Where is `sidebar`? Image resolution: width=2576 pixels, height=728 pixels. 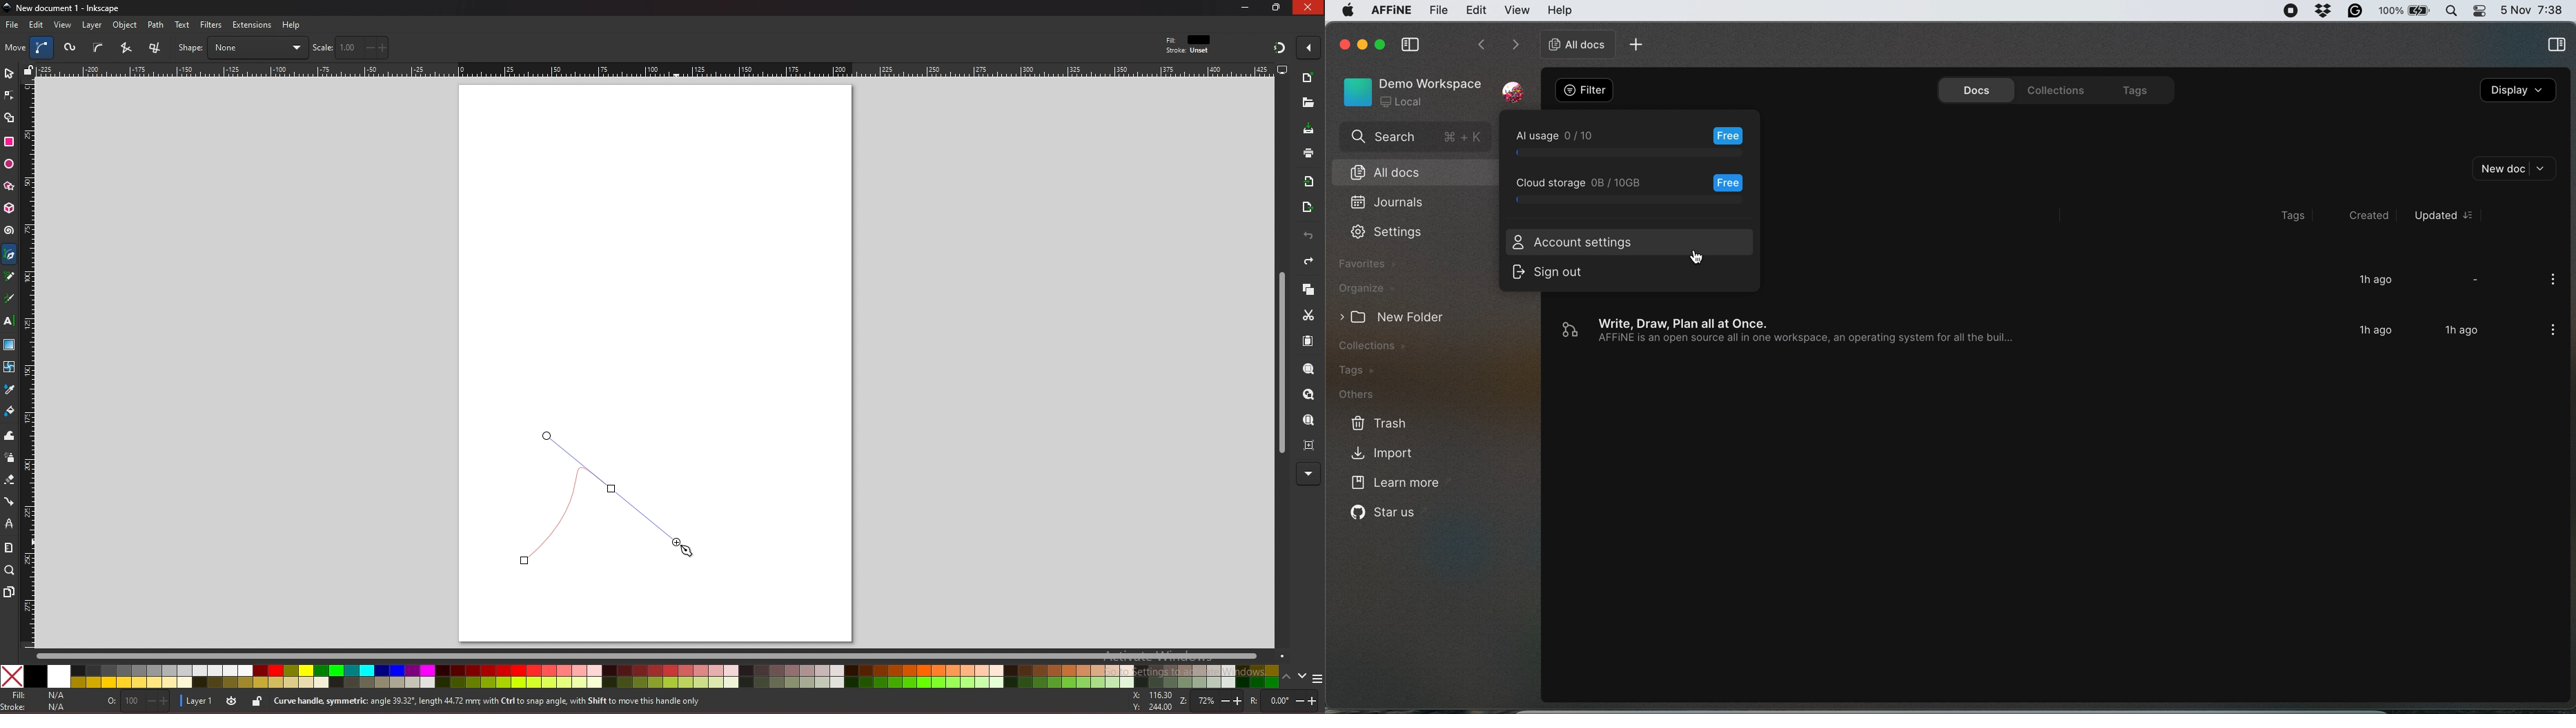
sidebar is located at coordinates (2556, 47).